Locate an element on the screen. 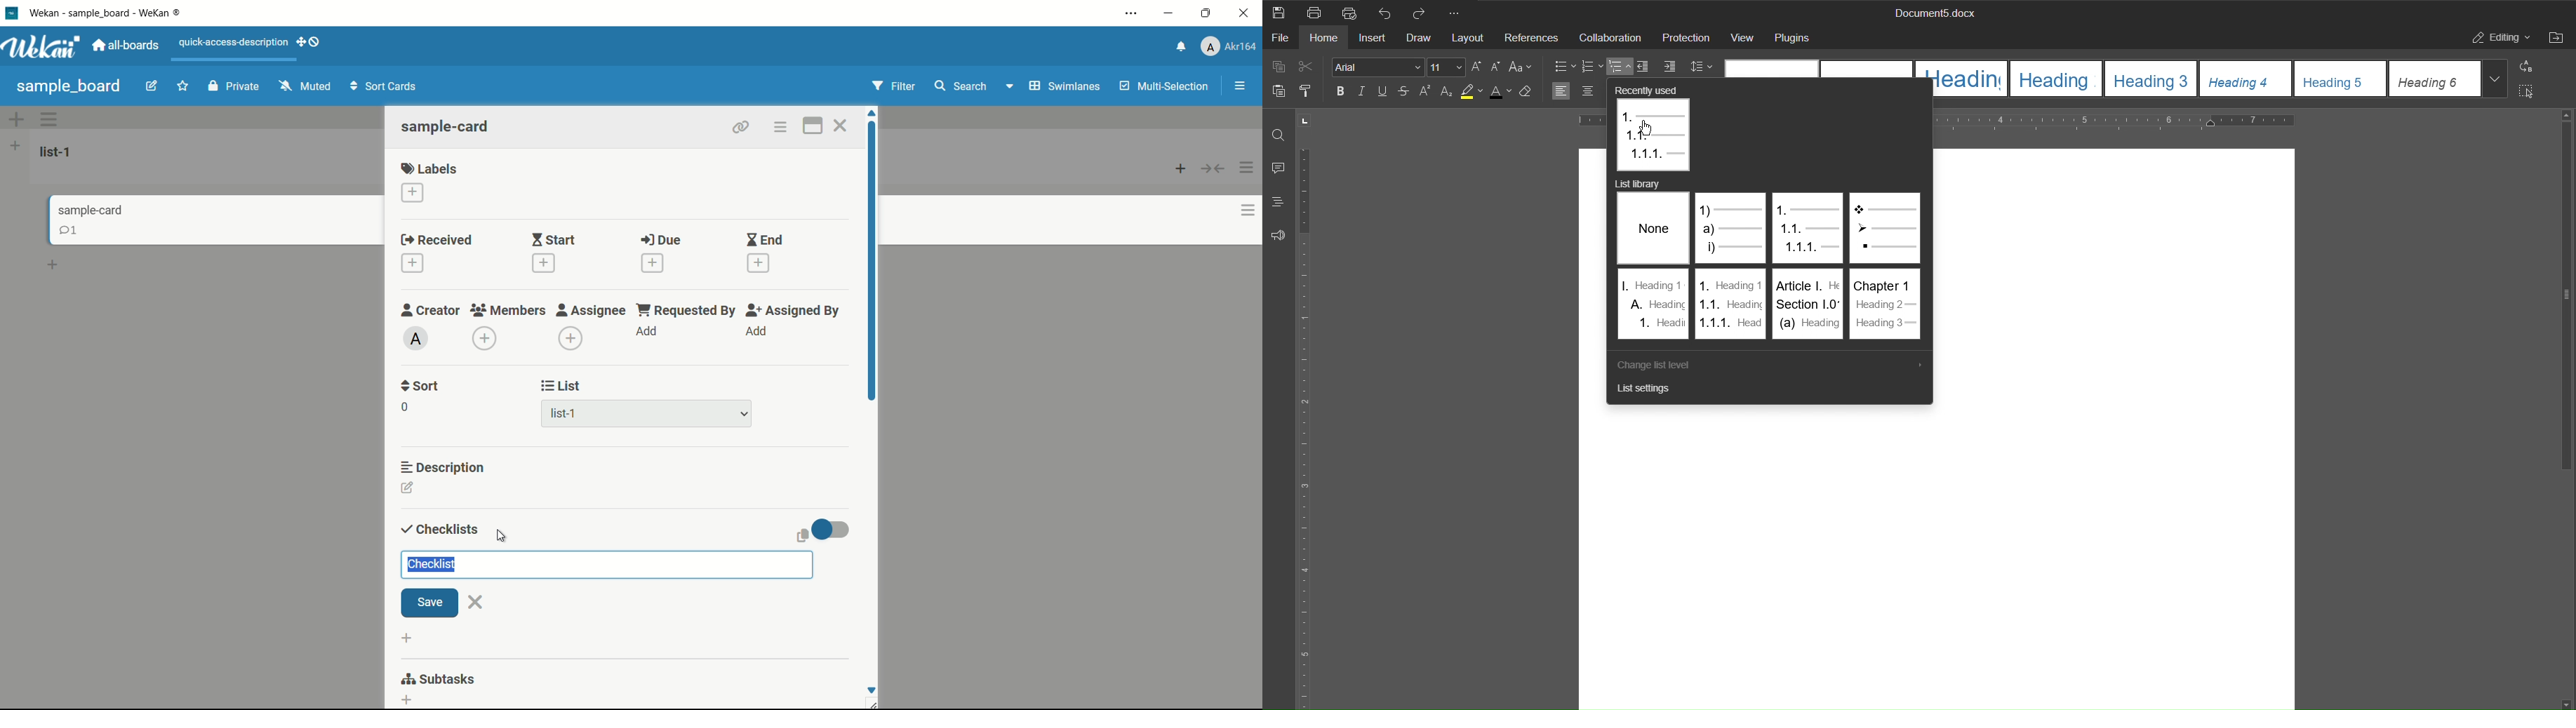  Copy Style is located at coordinates (1310, 92).